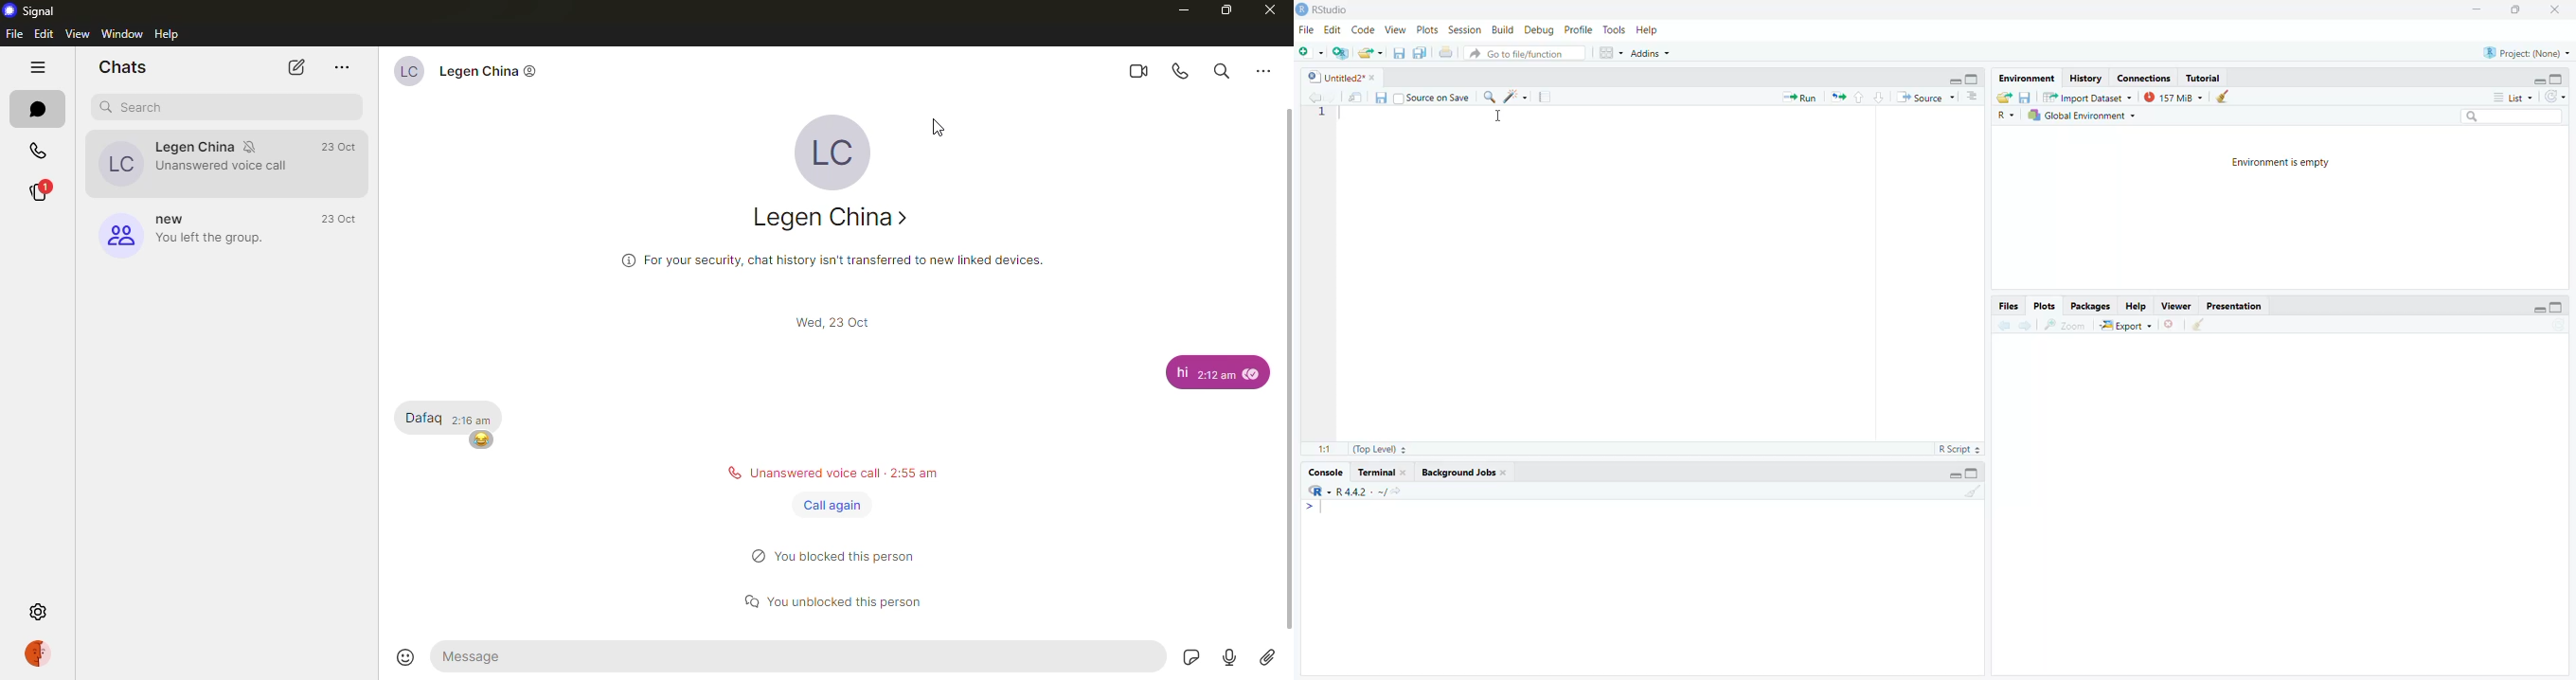  What do you see at coordinates (1190, 659) in the screenshot?
I see `sticker` at bounding box center [1190, 659].